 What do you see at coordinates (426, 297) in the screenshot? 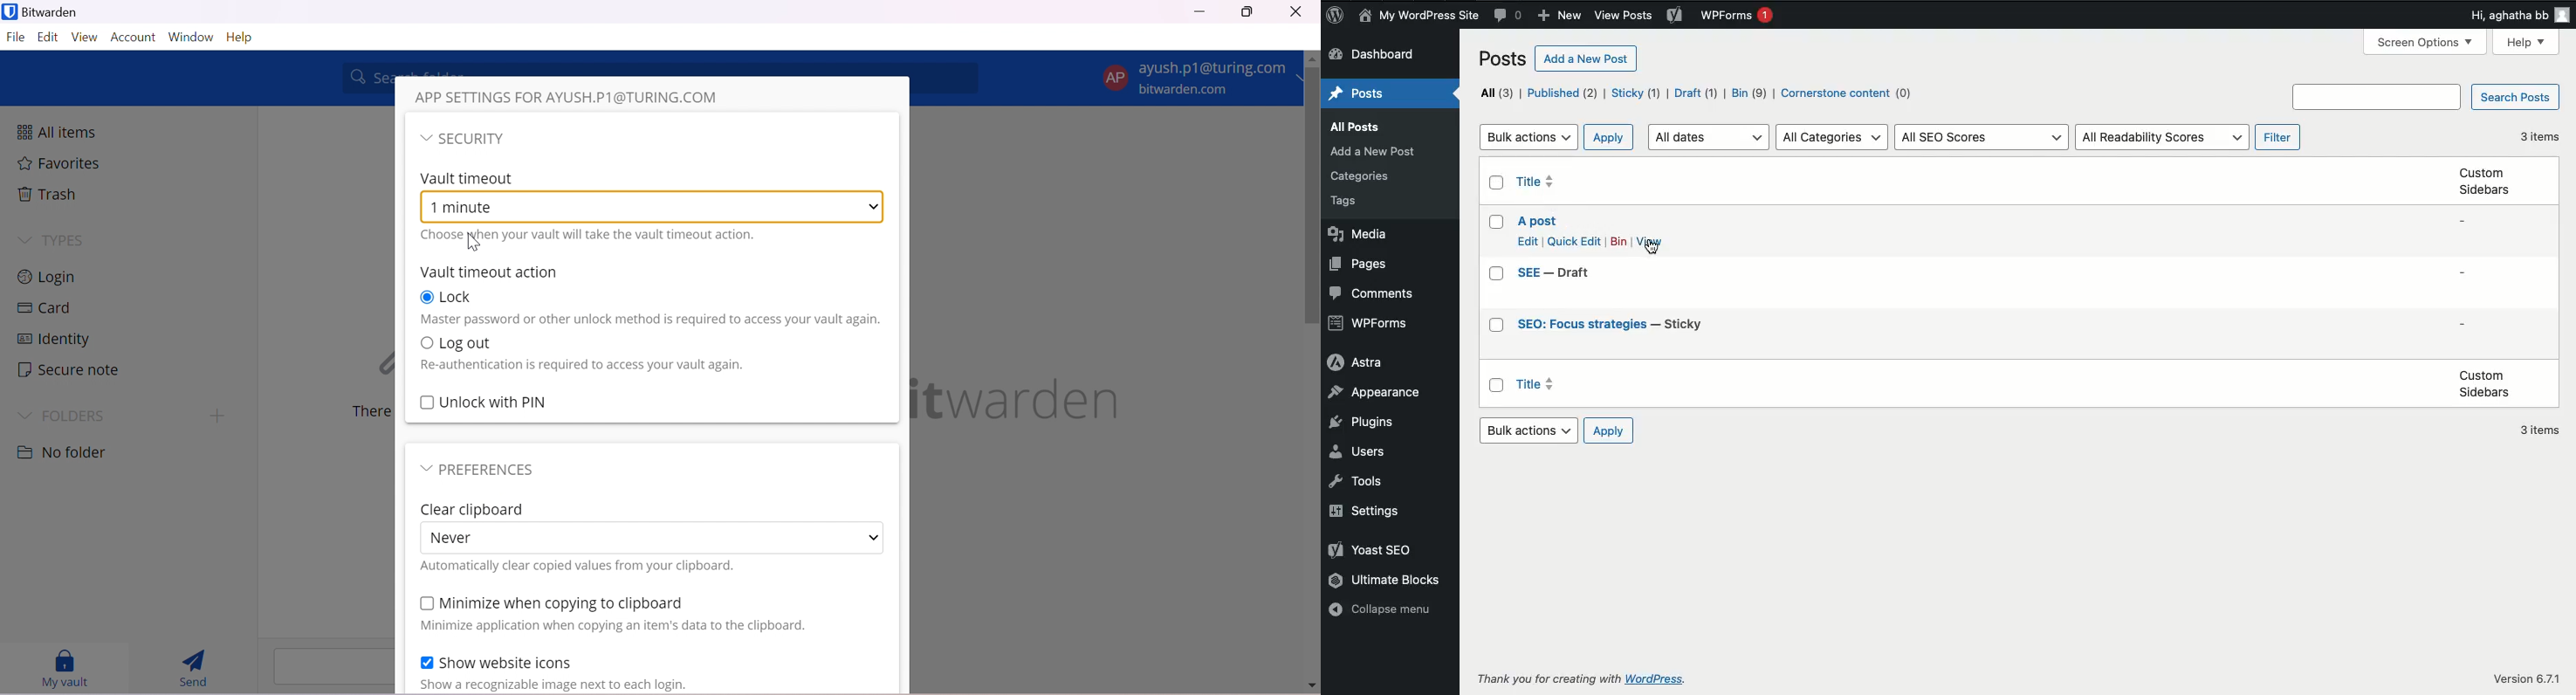
I see `Checkbox` at bounding box center [426, 297].